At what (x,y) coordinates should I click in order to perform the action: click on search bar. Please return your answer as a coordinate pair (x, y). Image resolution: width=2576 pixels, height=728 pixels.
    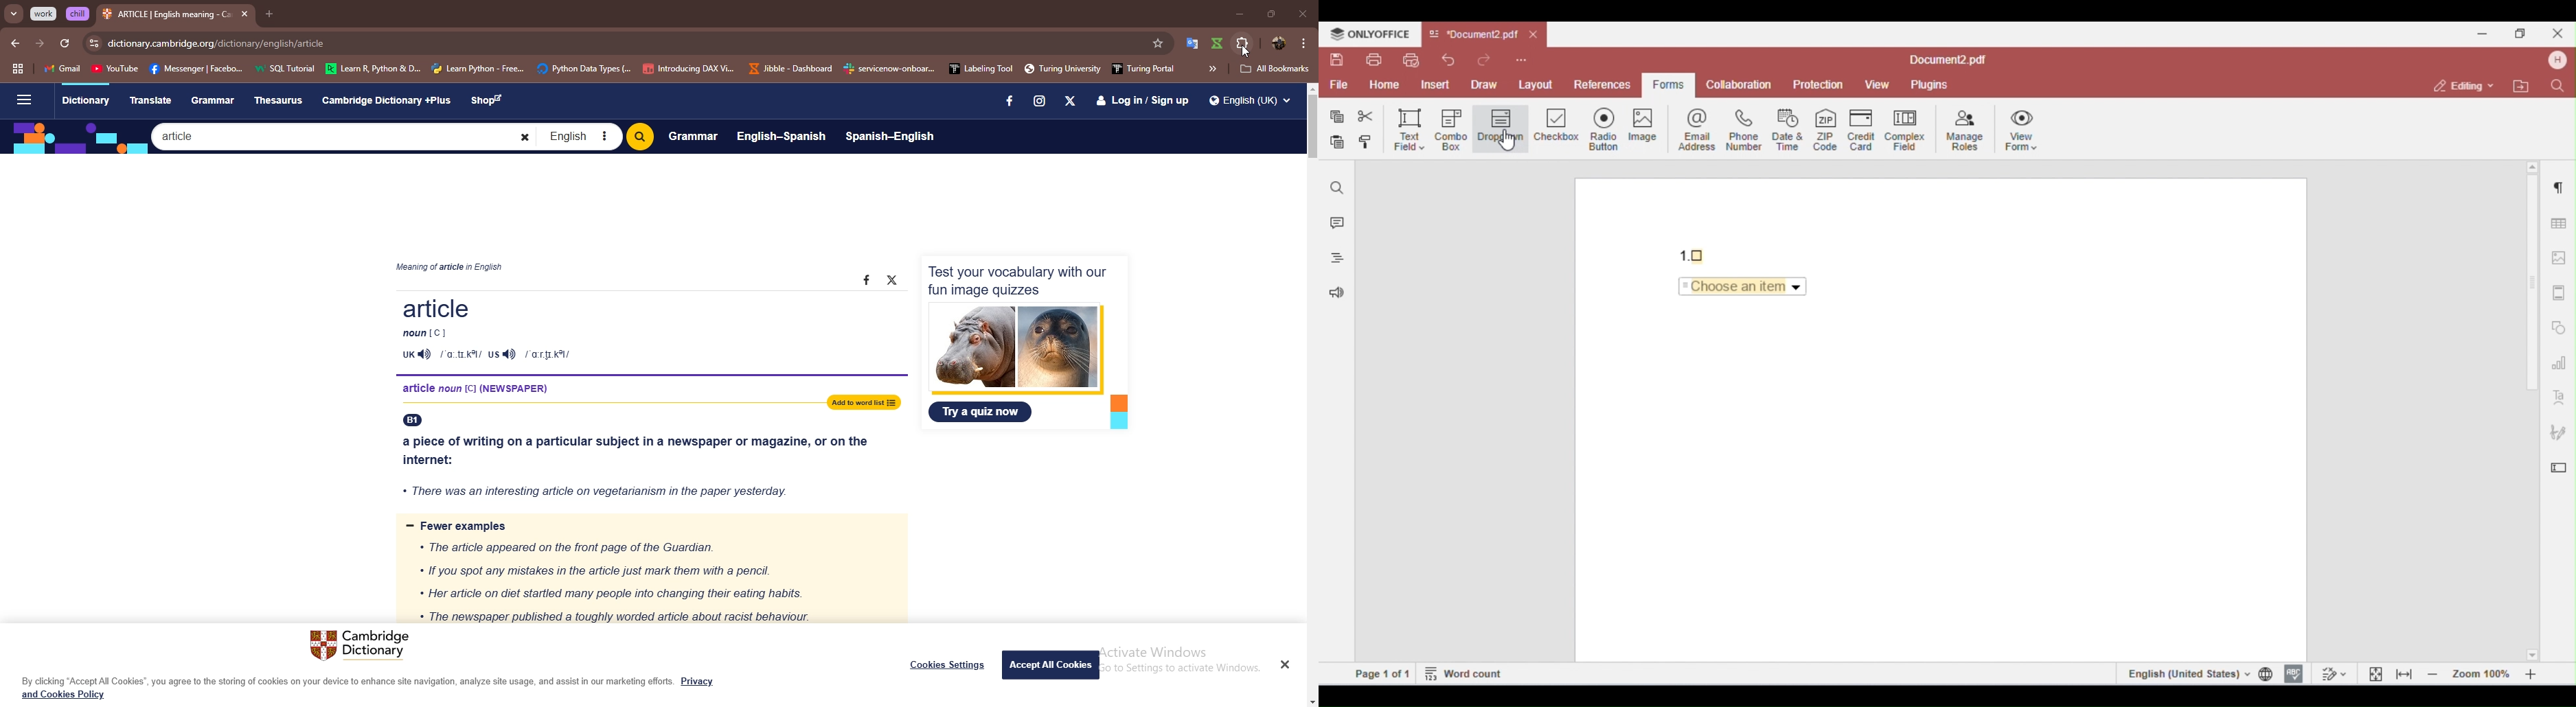
    Looking at the image, I should click on (628, 43).